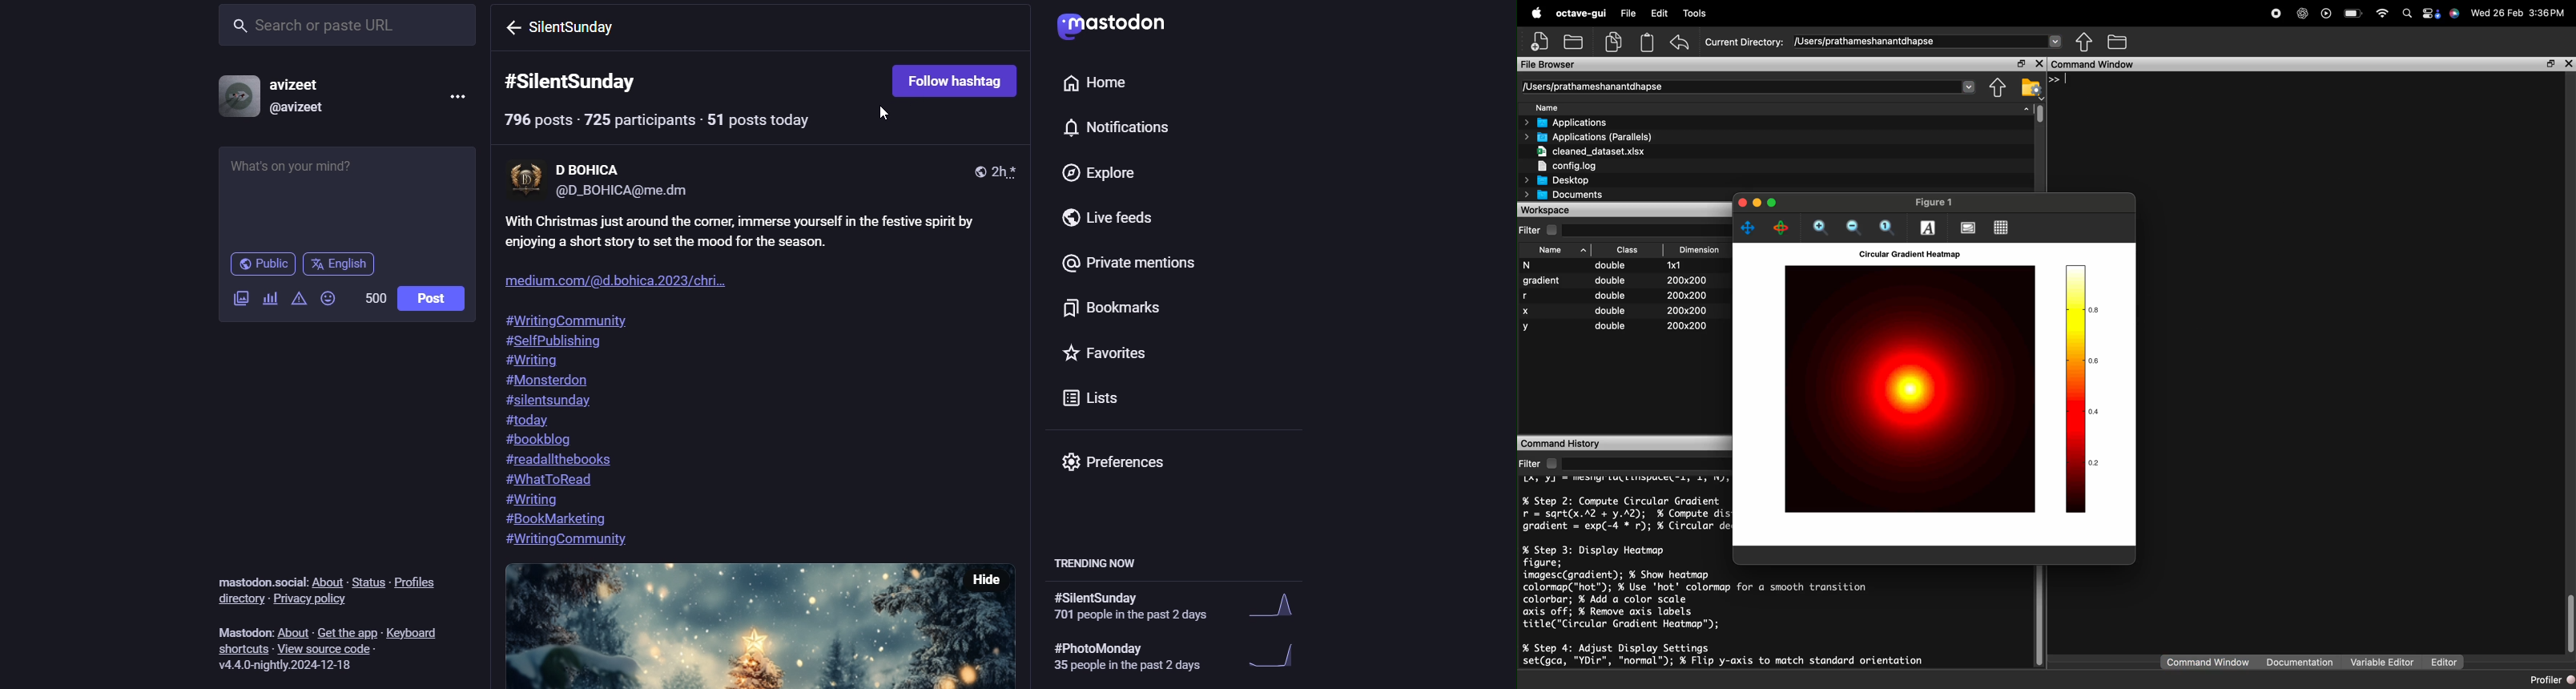  What do you see at coordinates (346, 26) in the screenshot?
I see `Search or paste URL` at bounding box center [346, 26].